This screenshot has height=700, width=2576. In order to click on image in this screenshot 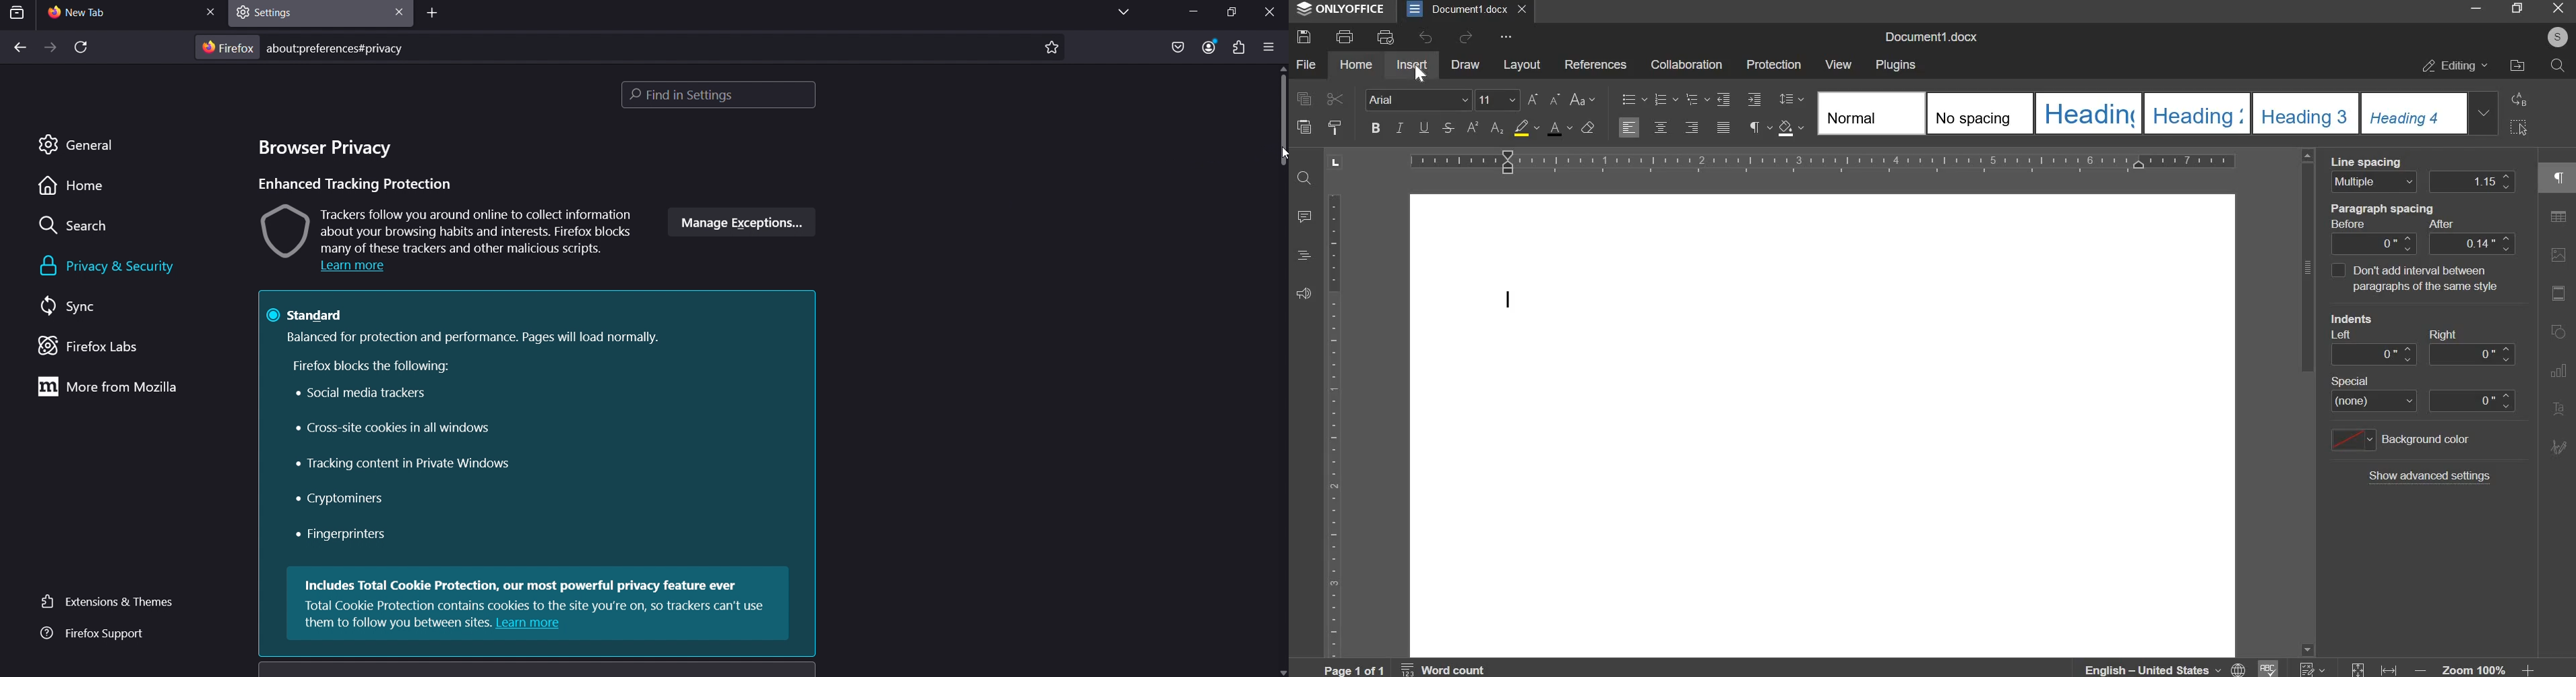, I will do `click(285, 234)`.